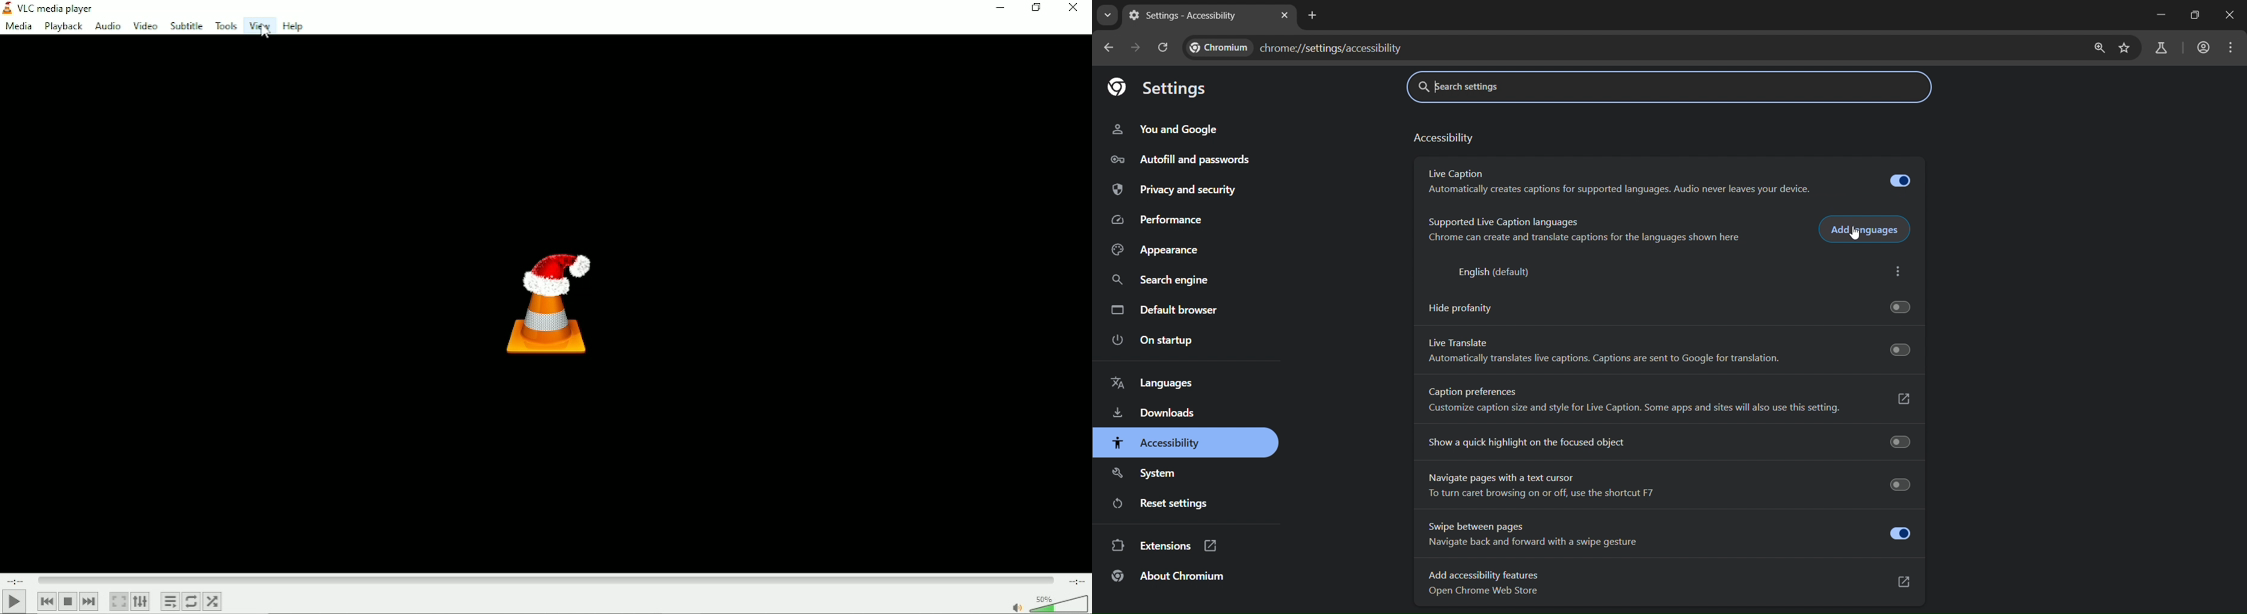 This screenshot has height=616, width=2268. What do you see at coordinates (1500, 85) in the screenshot?
I see `search settings` at bounding box center [1500, 85].